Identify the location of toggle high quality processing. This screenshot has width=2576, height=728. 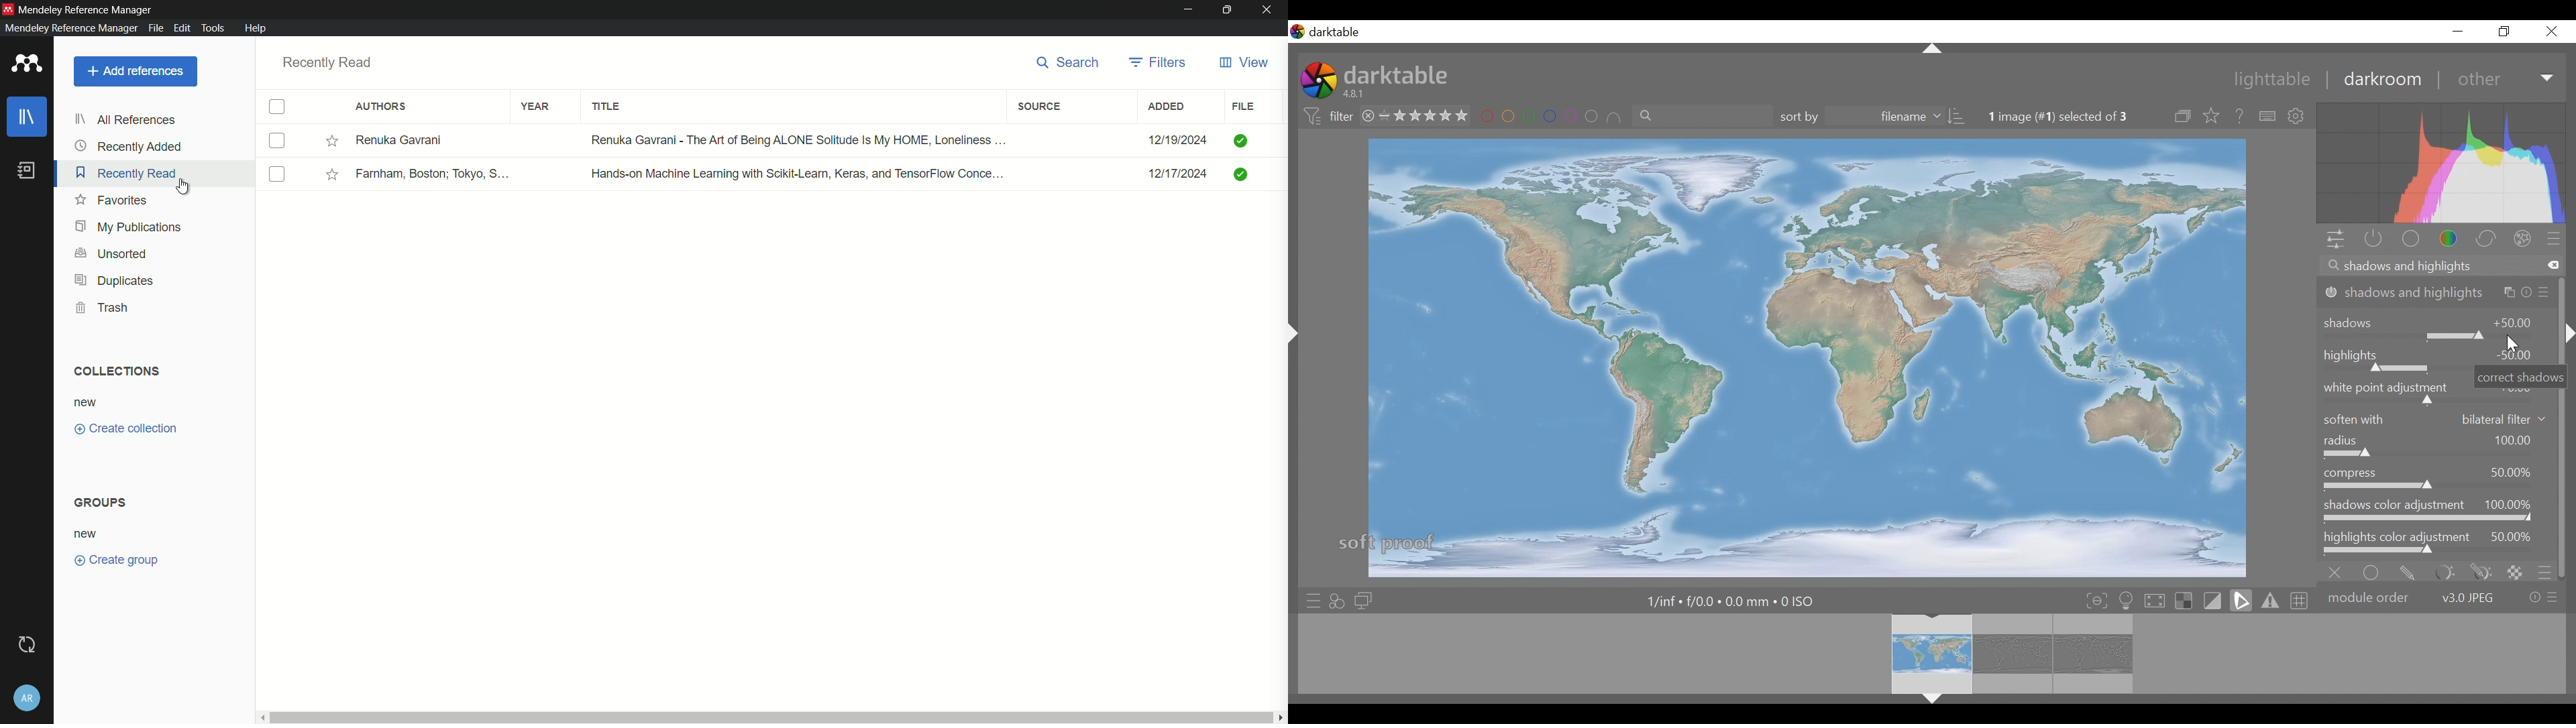
(2155, 601).